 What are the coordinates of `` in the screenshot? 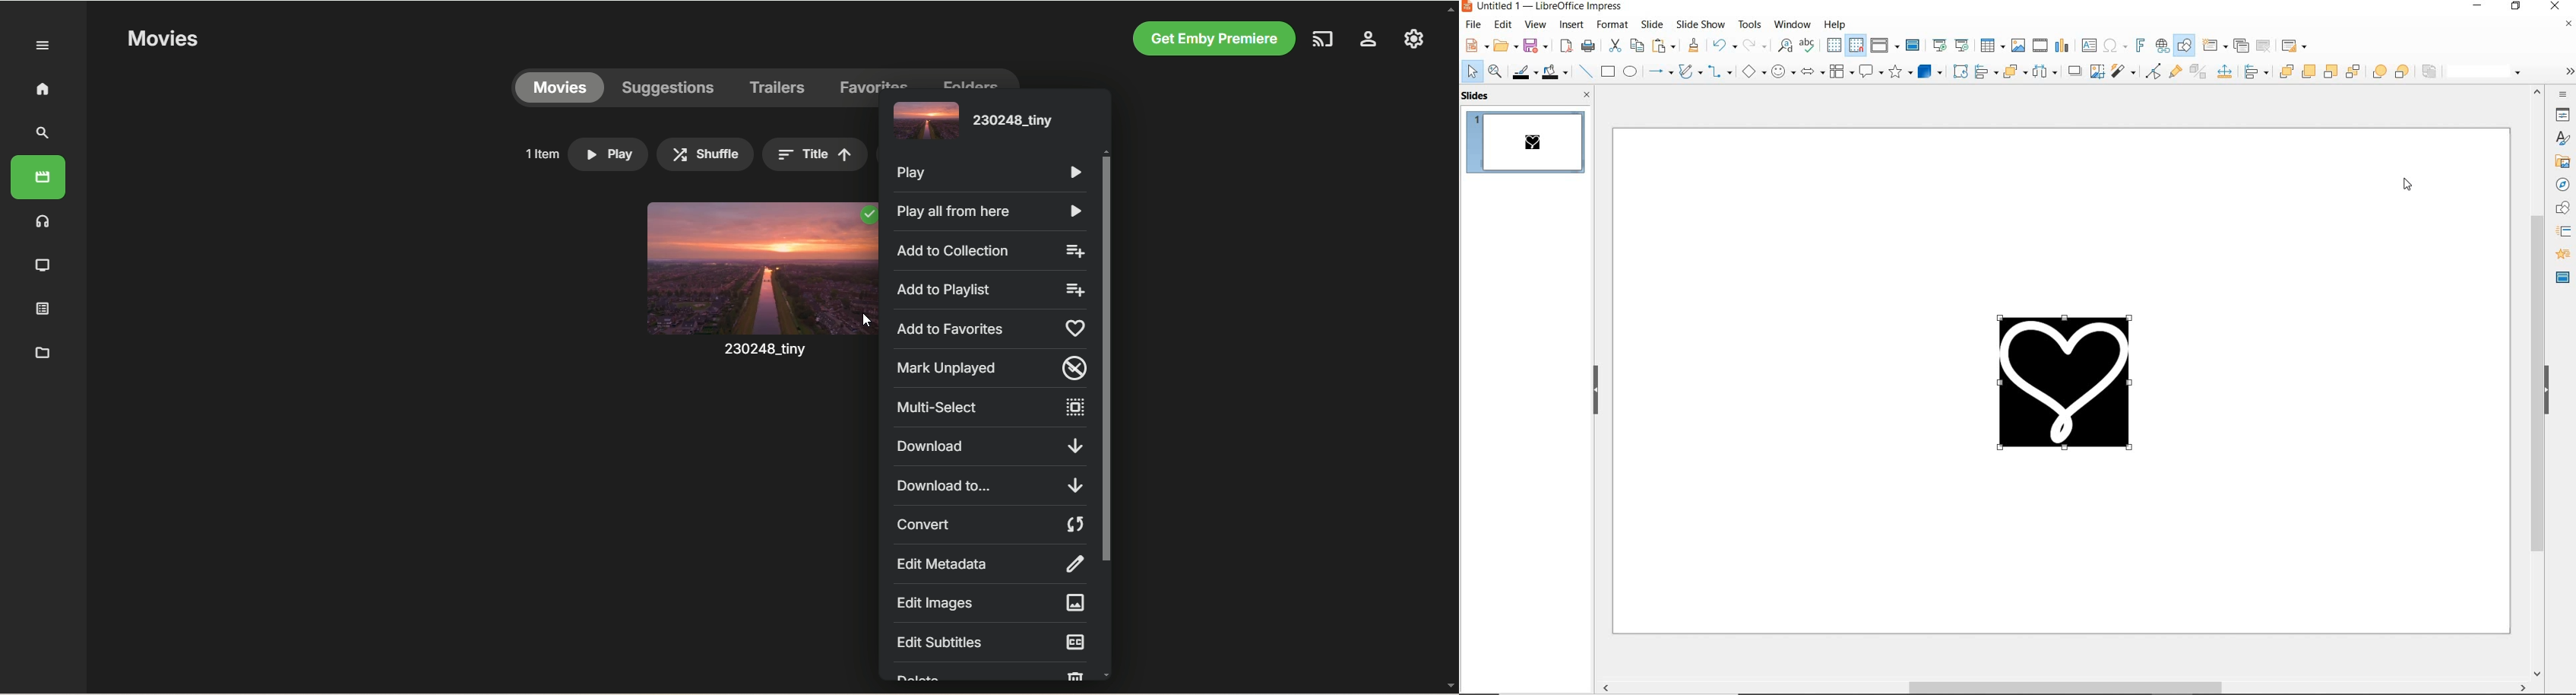 It's located at (2256, 72).